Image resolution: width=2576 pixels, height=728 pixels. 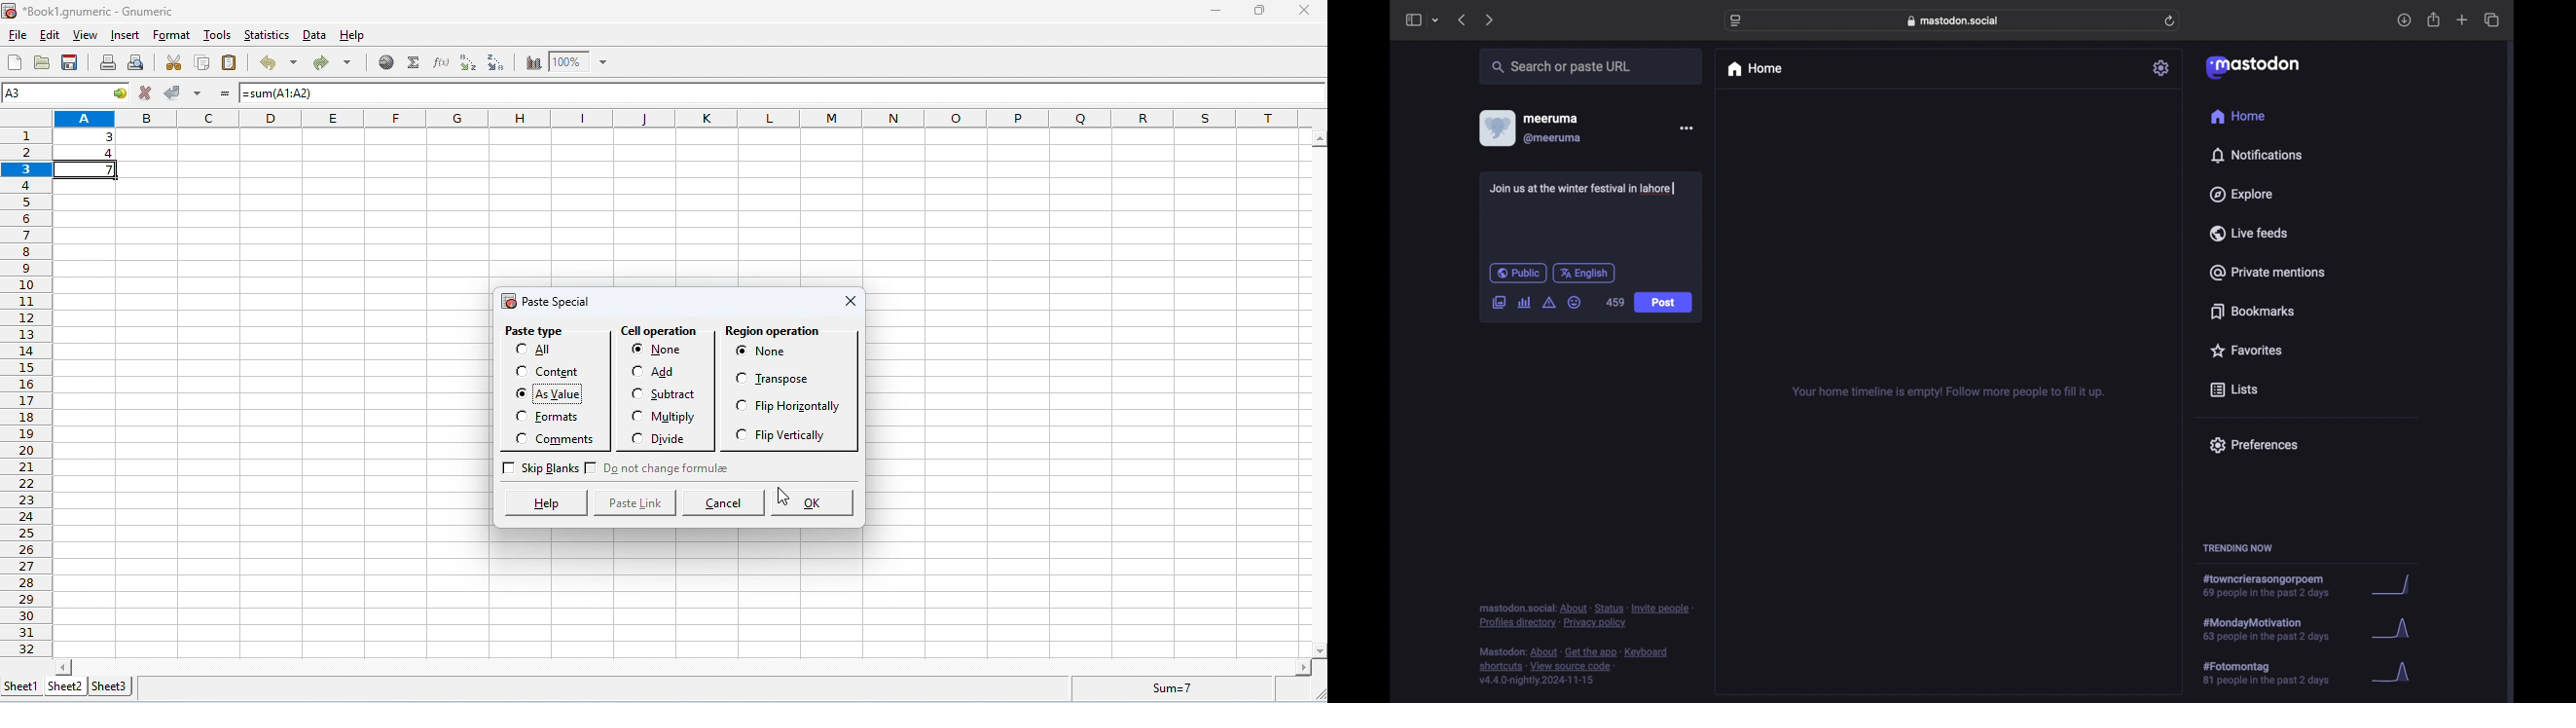 I want to click on Checkbox, so click(x=520, y=371).